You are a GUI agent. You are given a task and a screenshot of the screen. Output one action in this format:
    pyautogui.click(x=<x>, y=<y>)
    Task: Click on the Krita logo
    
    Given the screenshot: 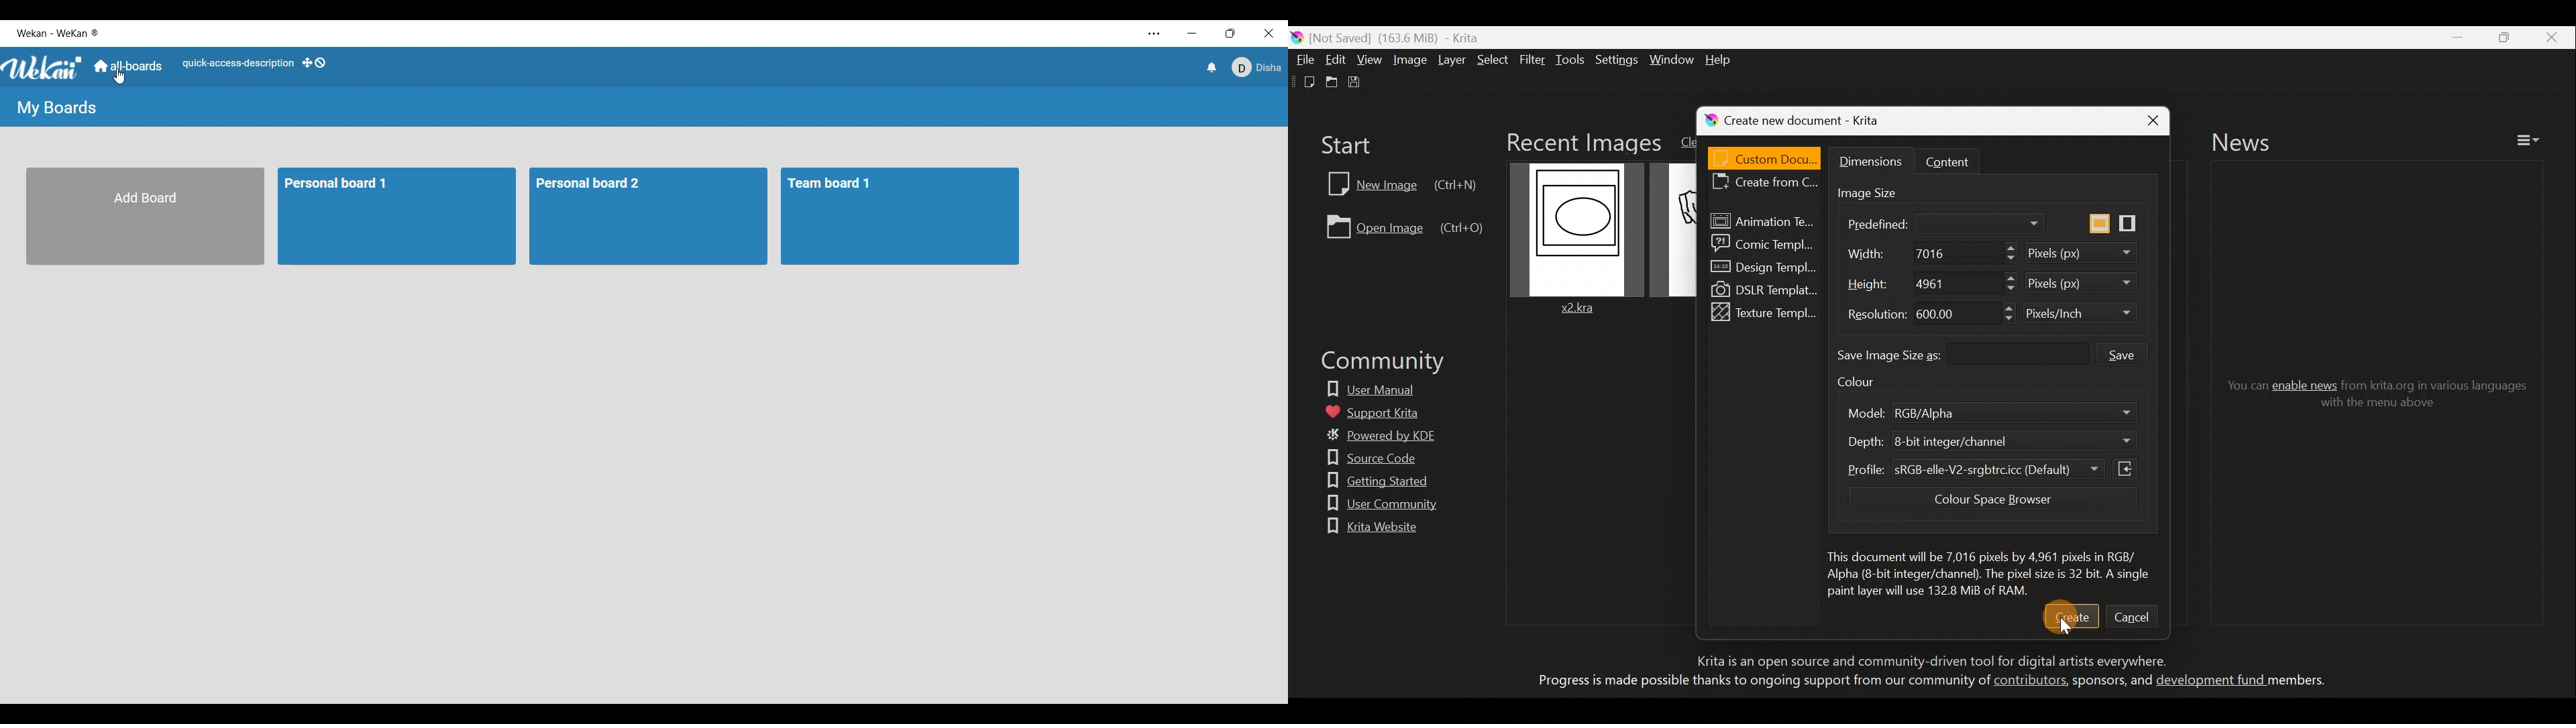 What is the action you would take?
    pyautogui.click(x=1703, y=120)
    